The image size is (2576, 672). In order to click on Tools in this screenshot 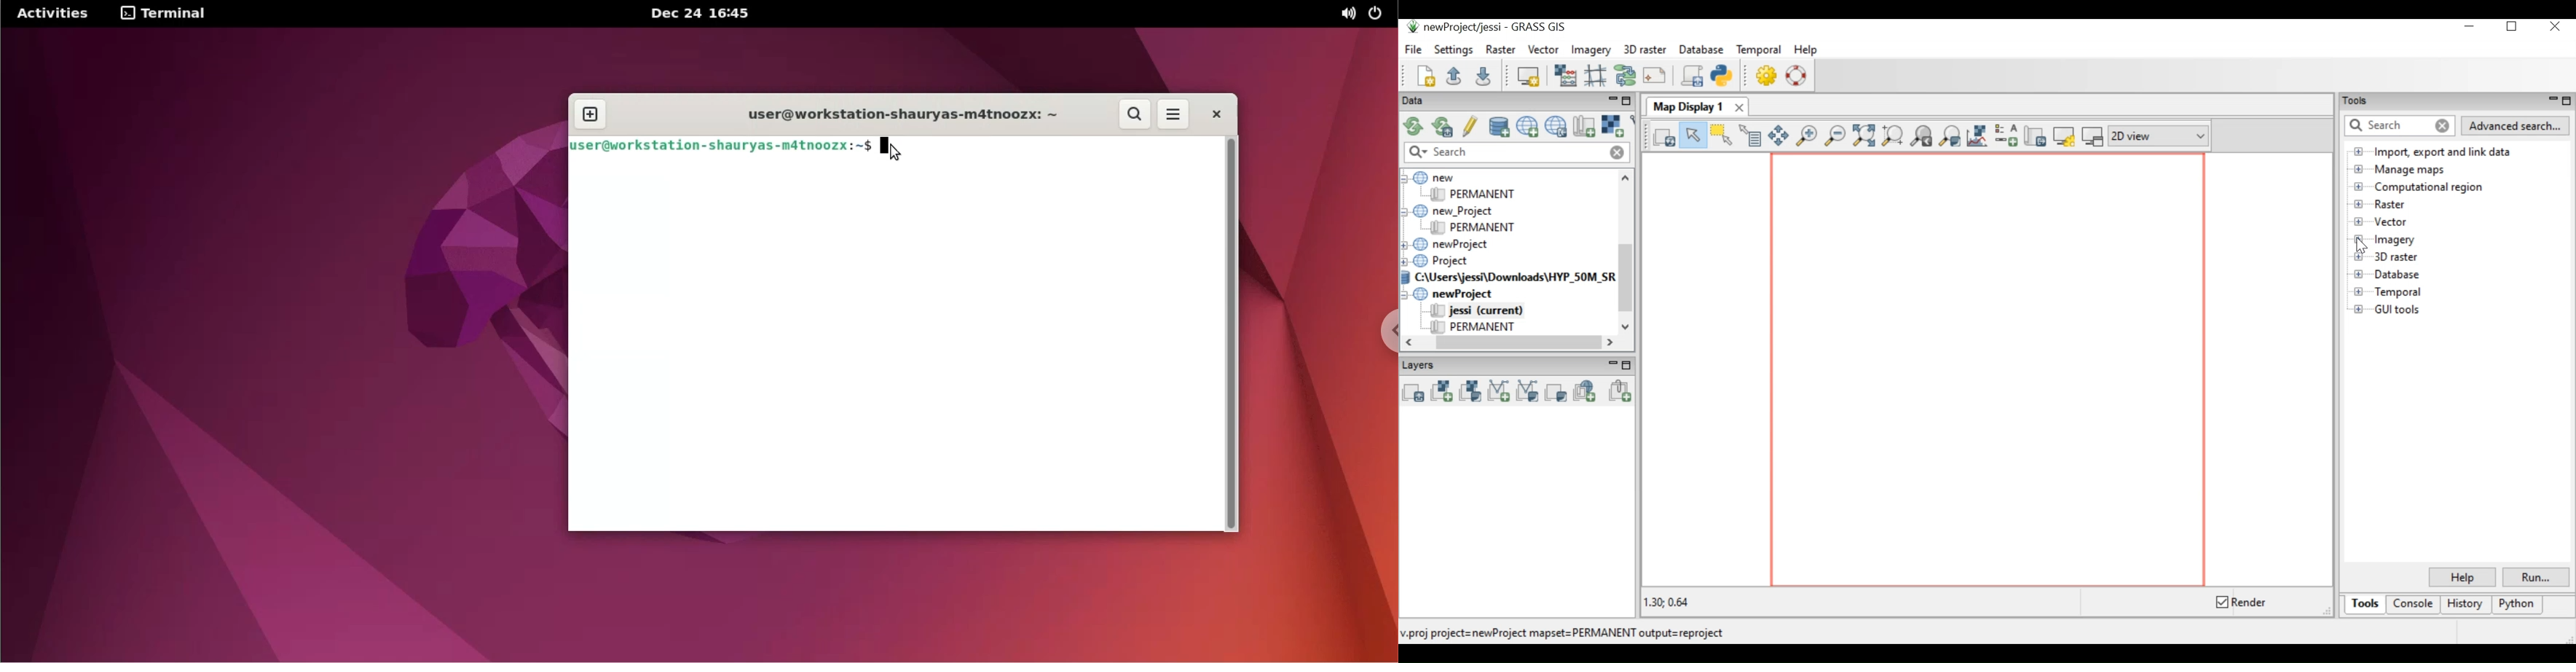, I will do `click(2438, 101)`.